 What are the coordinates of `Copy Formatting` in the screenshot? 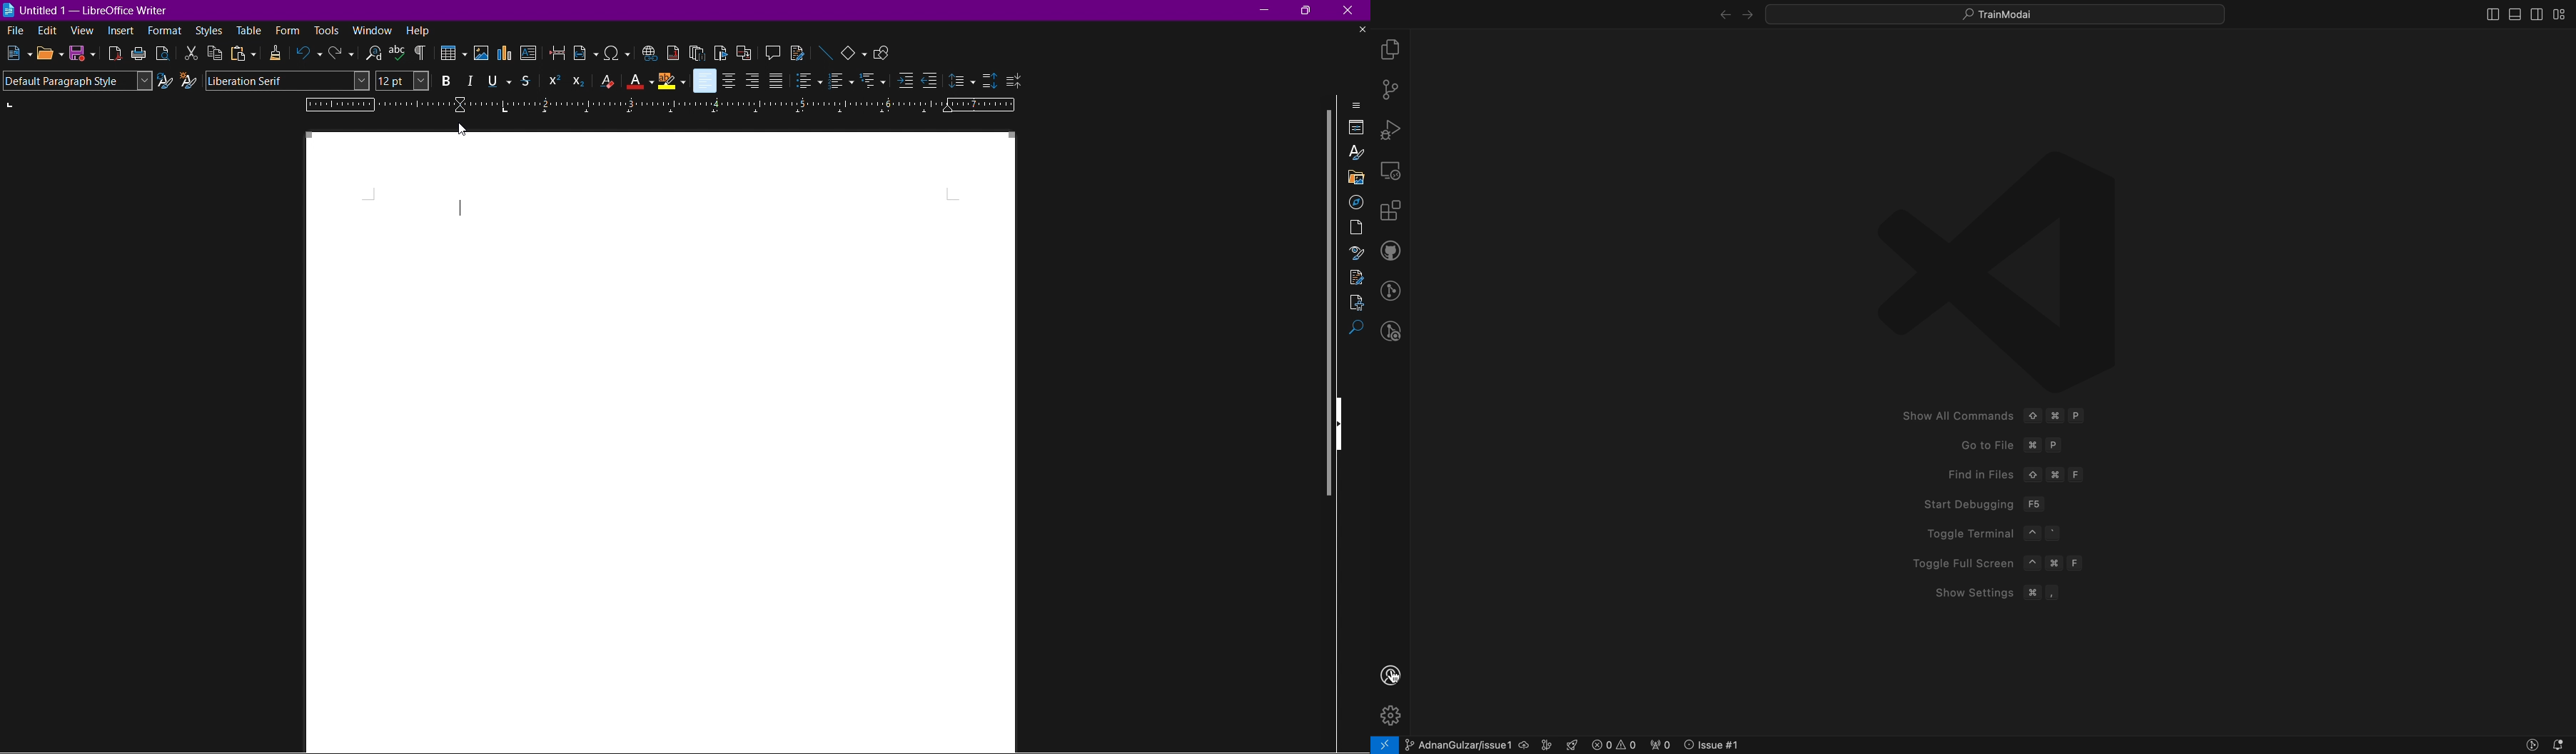 It's located at (277, 54).